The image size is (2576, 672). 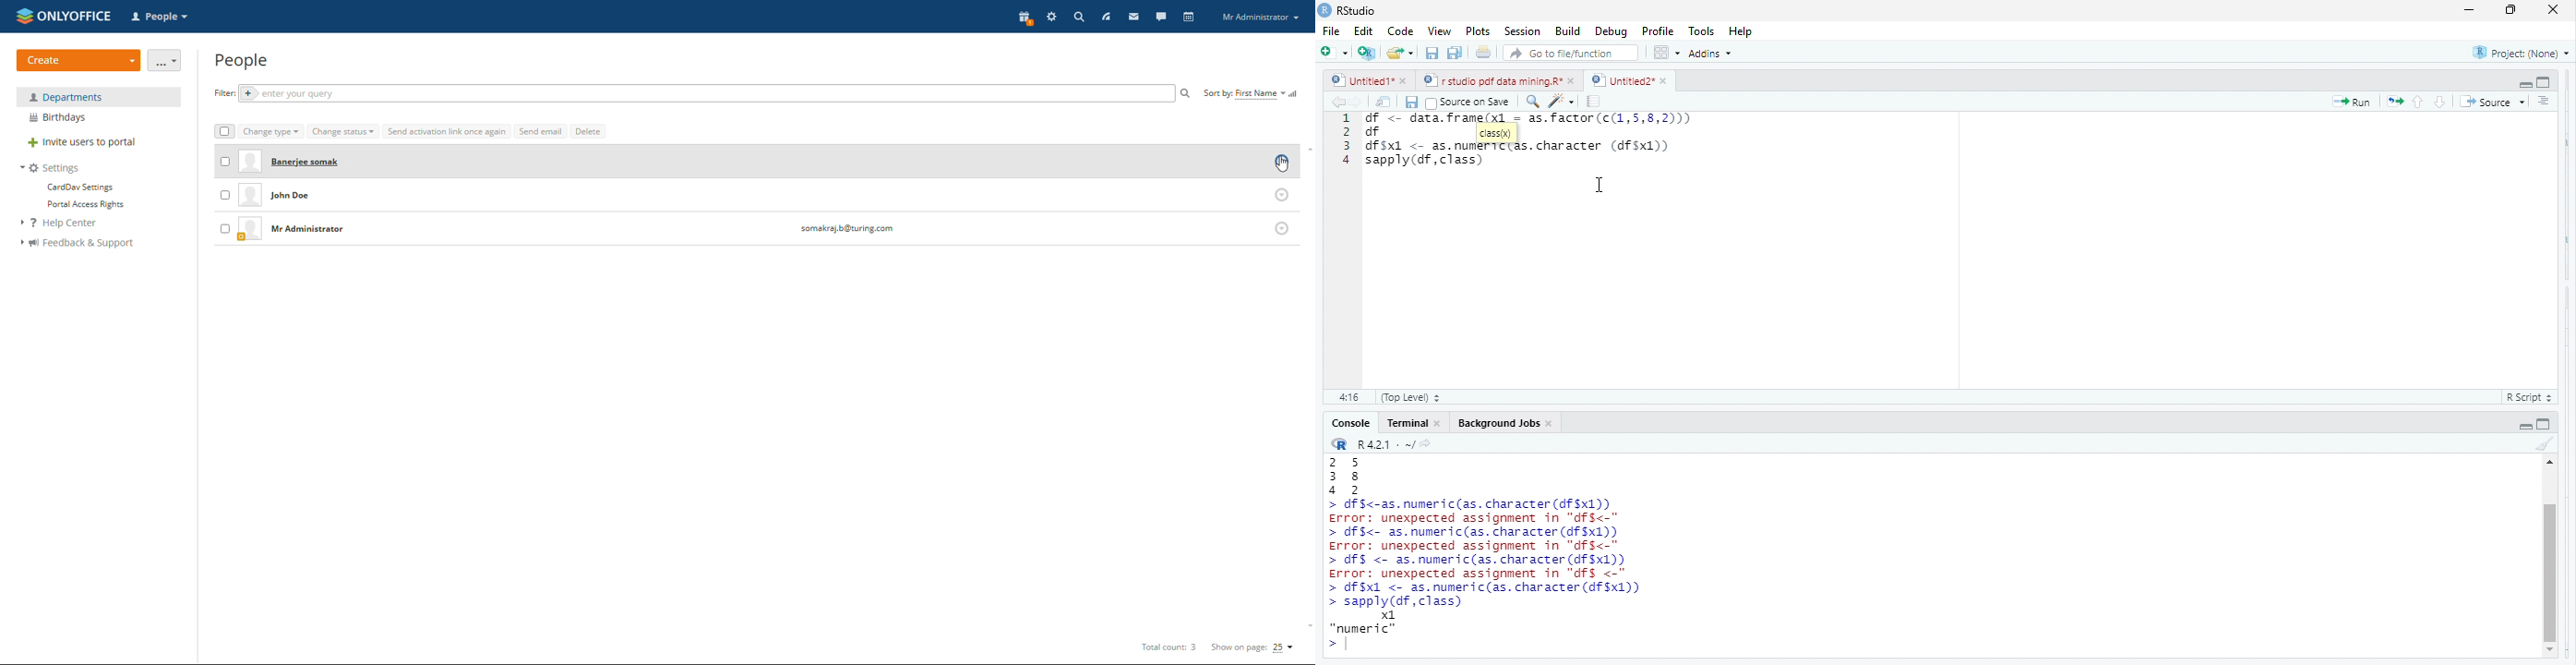 I want to click on close, so click(x=1667, y=79).